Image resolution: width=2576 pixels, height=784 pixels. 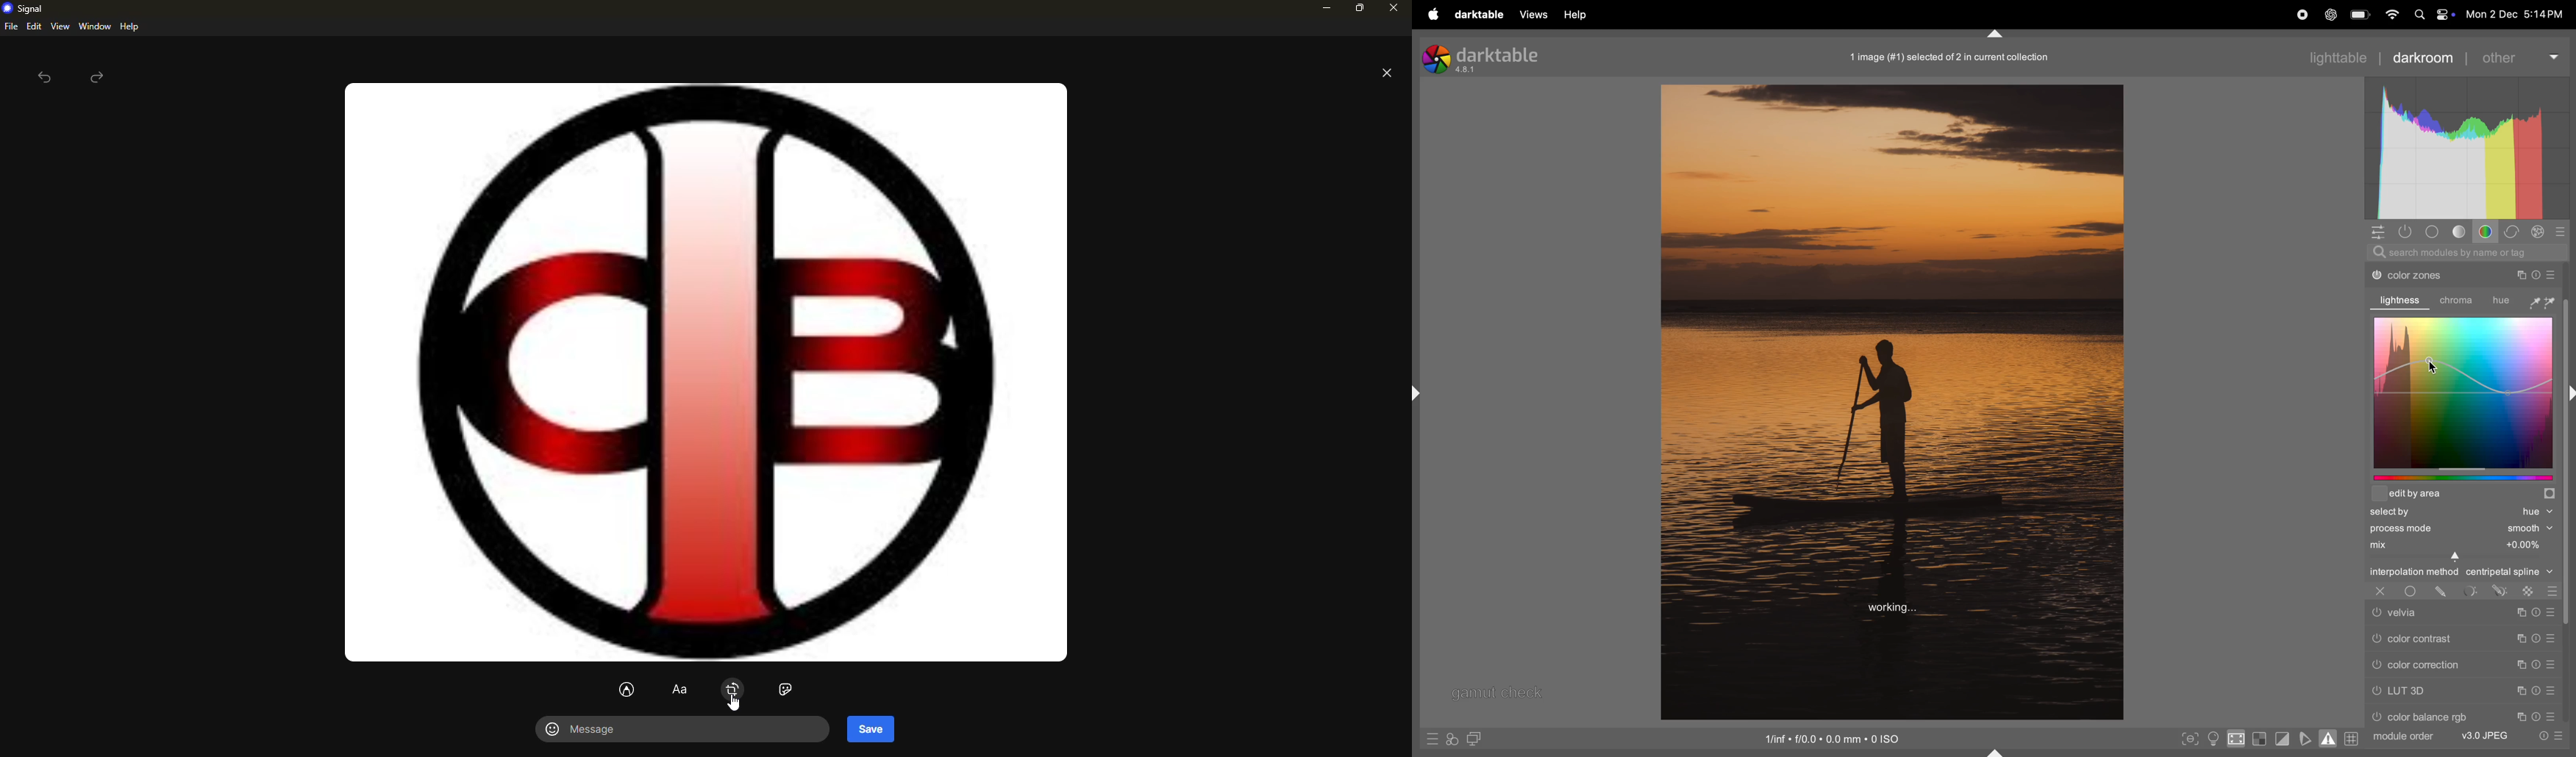 What do you see at coordinates (2521, 717) in the screenshot?
I see `Copy` at bounding box center [2521, 717].